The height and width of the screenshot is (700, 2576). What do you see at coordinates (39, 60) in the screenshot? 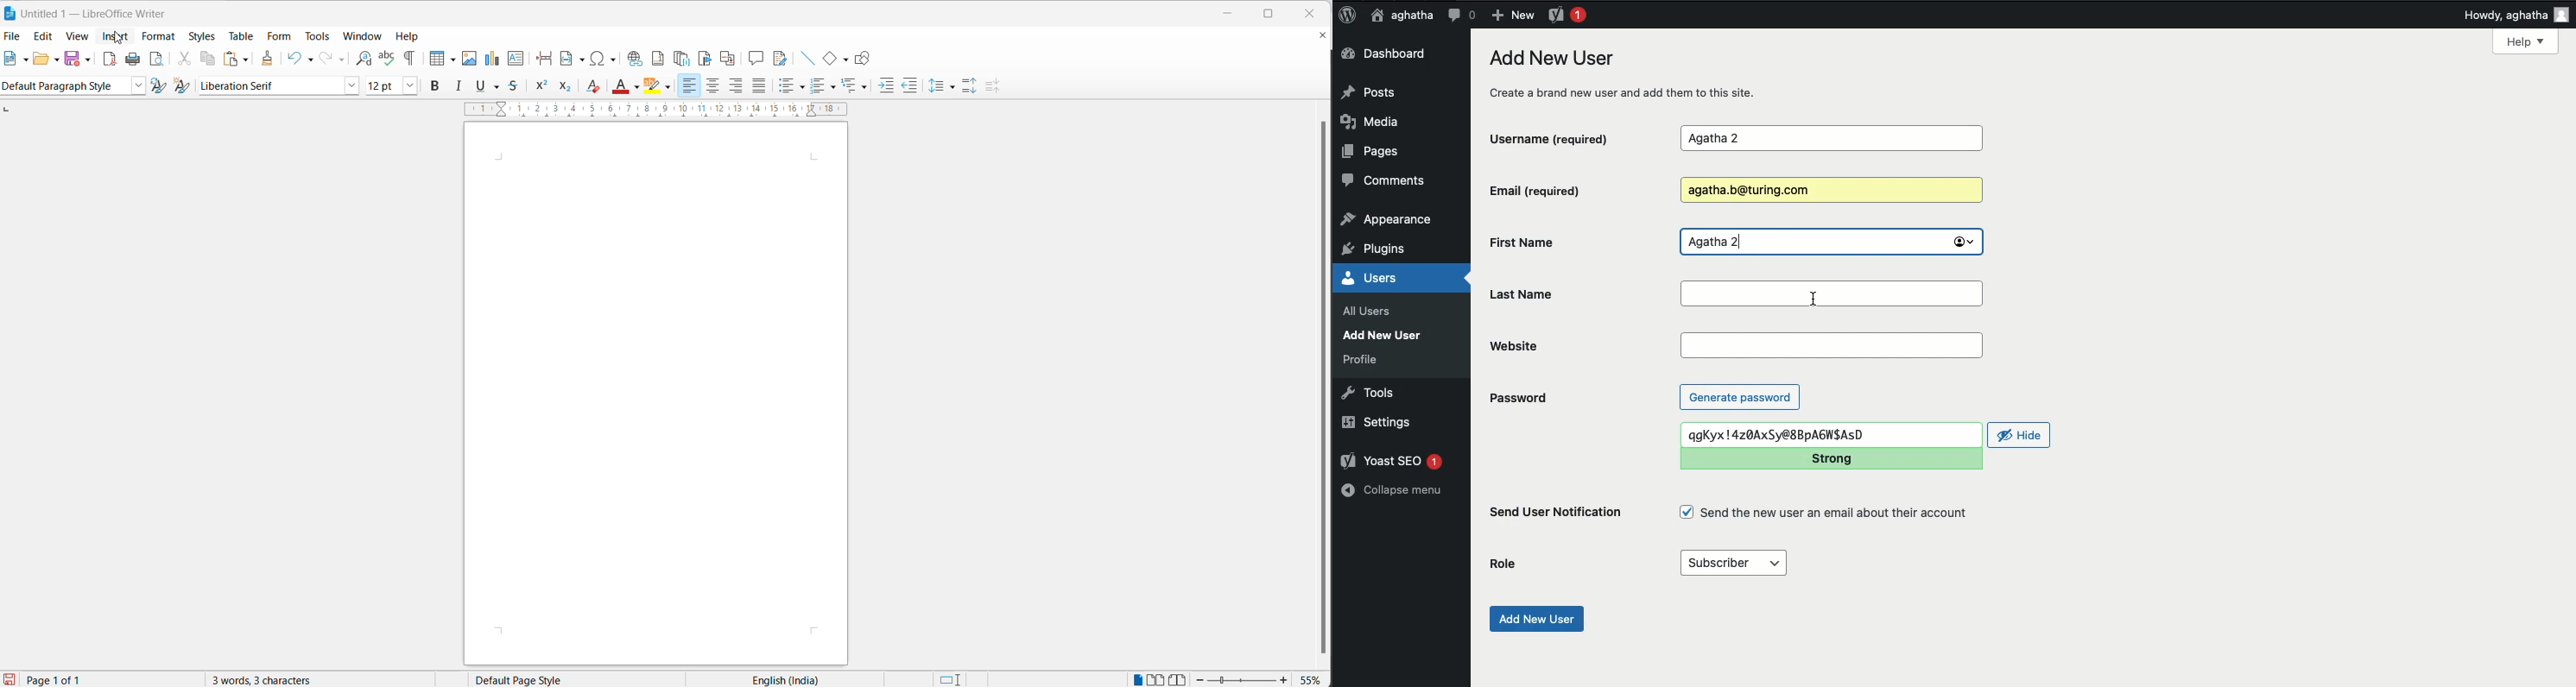
I see `open` at bounding box center [39, 60].